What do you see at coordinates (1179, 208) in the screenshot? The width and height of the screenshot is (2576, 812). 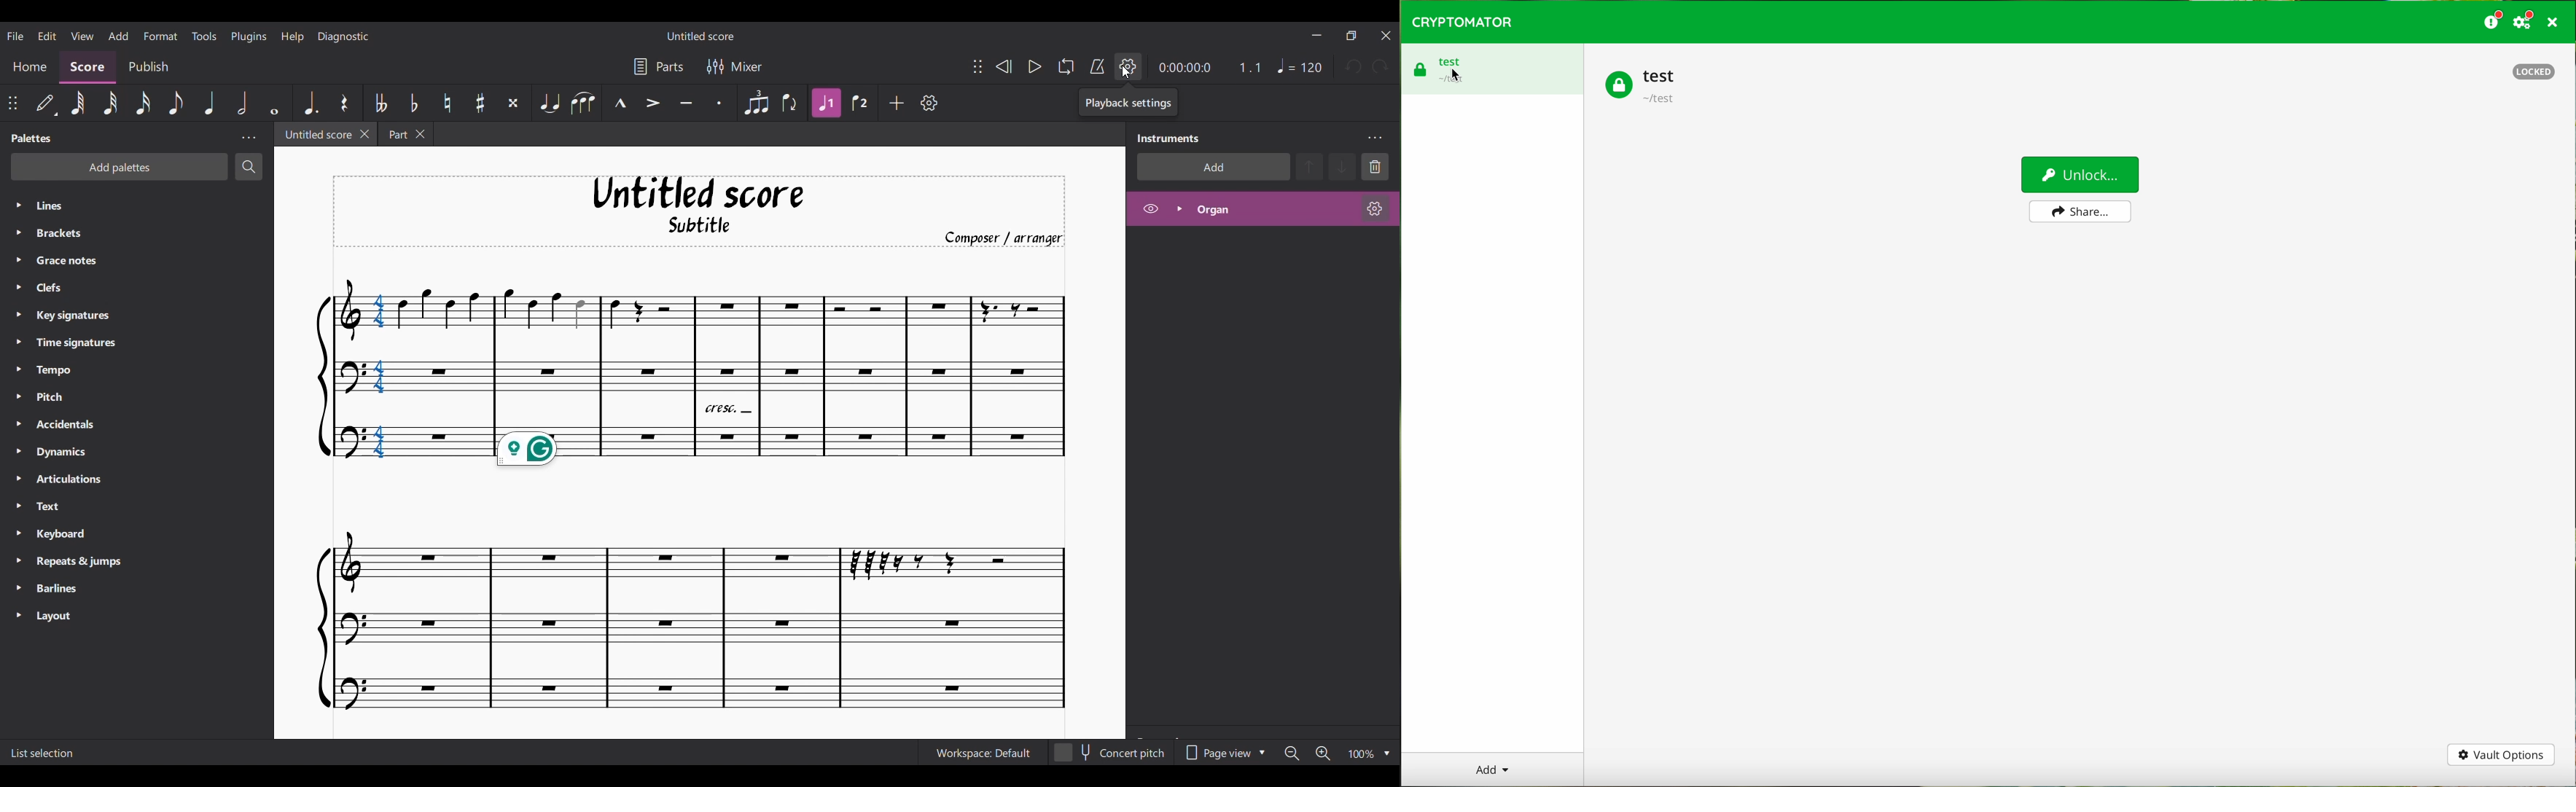 I see `Expand organ` at bounding box center [1179, 208].